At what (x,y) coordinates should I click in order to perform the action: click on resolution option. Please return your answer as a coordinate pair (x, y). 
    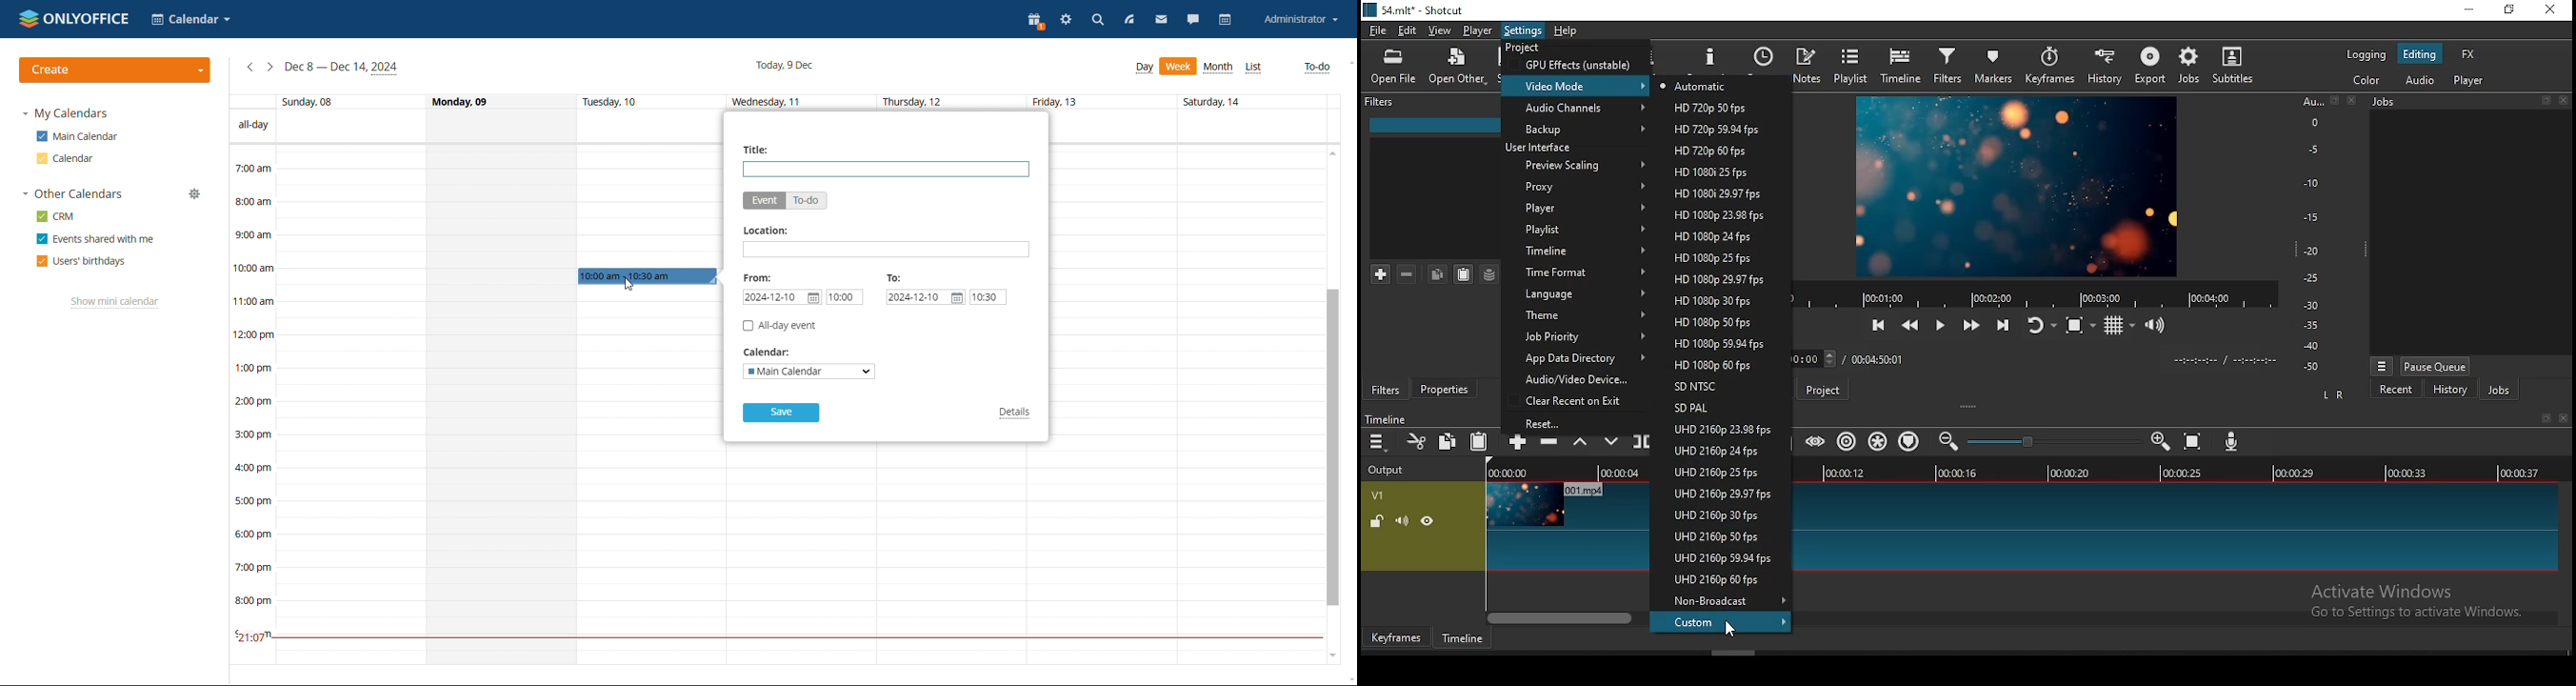
    Looking at the image, I should click on (1710, 110).